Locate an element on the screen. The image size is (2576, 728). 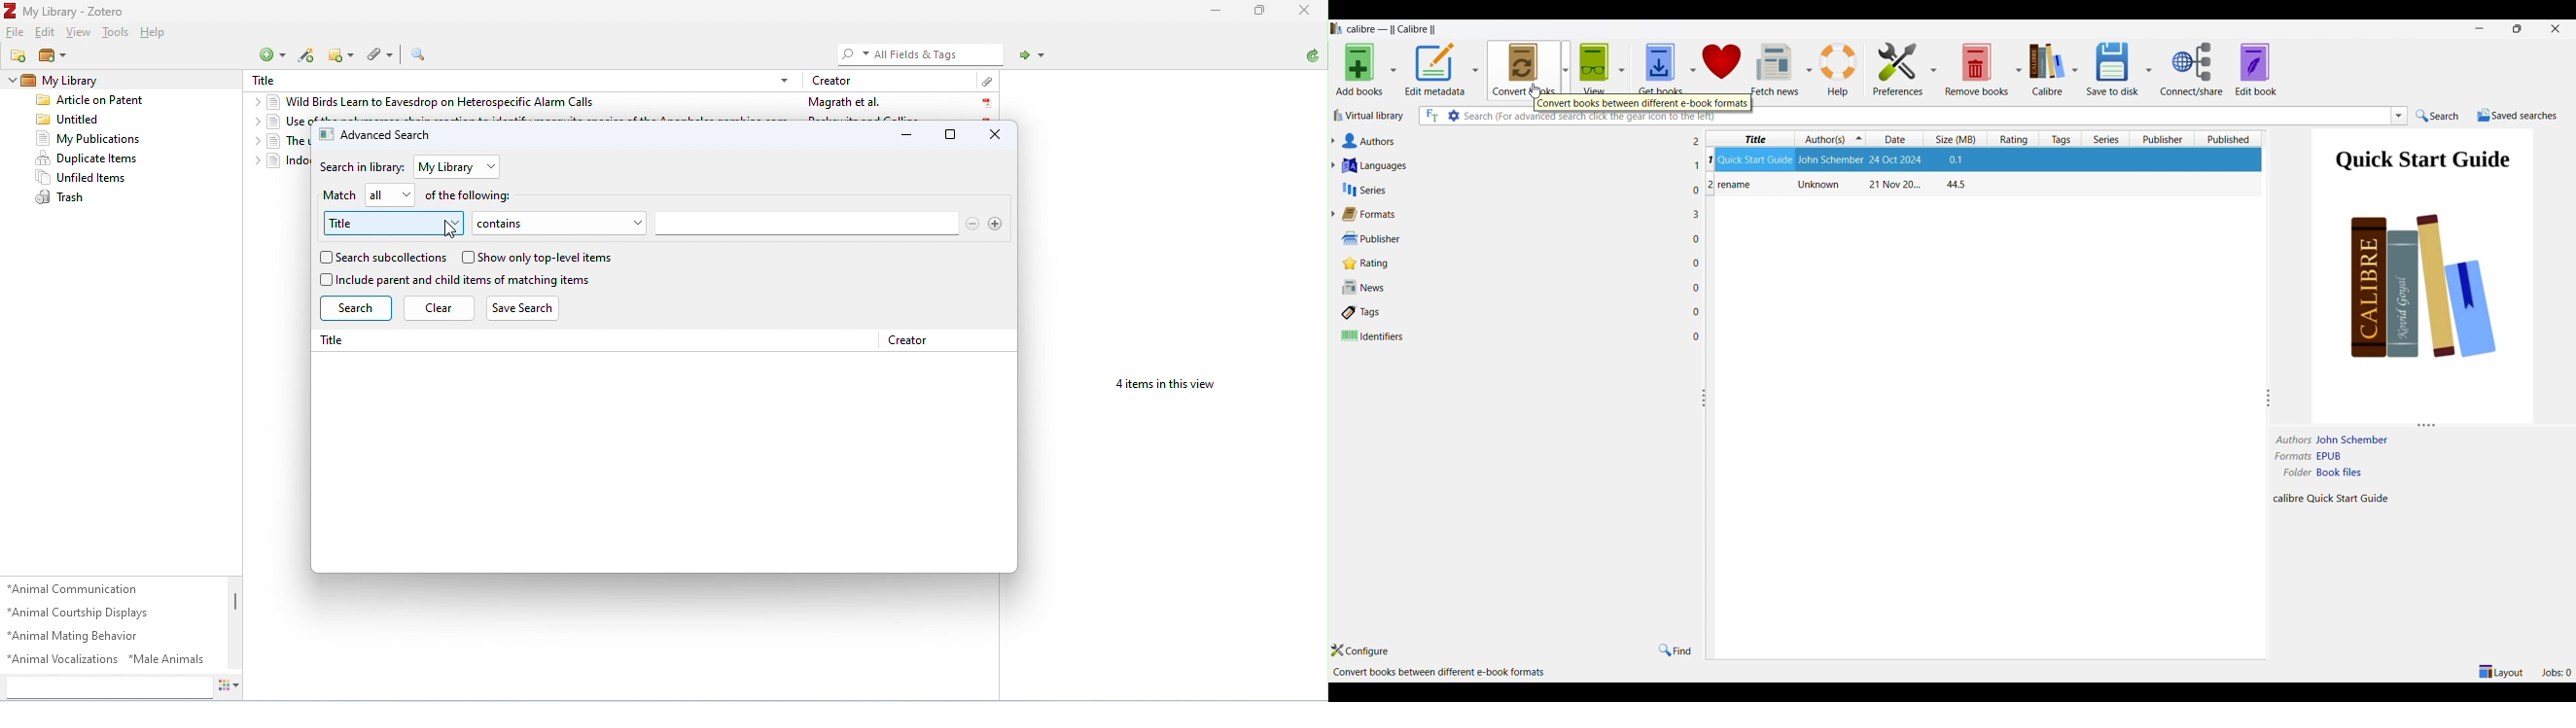
Publisher is located at coordinates (1513, 239).